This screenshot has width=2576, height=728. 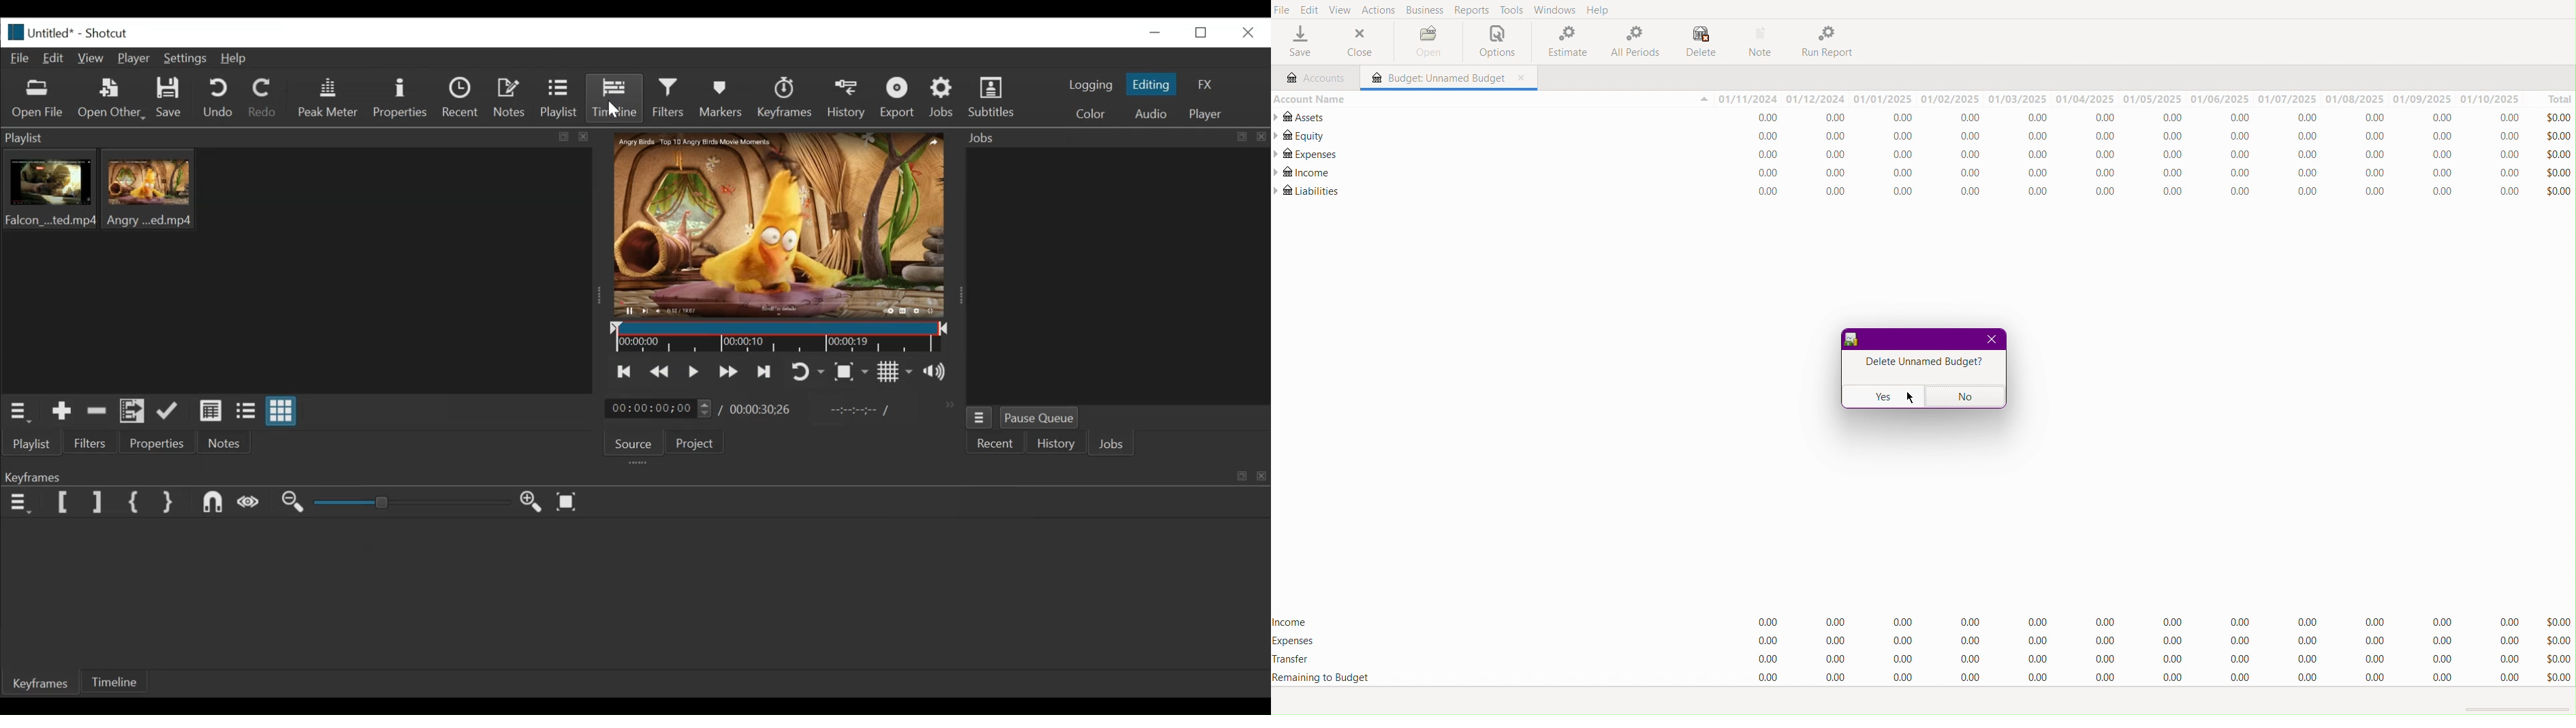 I want to click on Notes, so click(x=512, y=98).